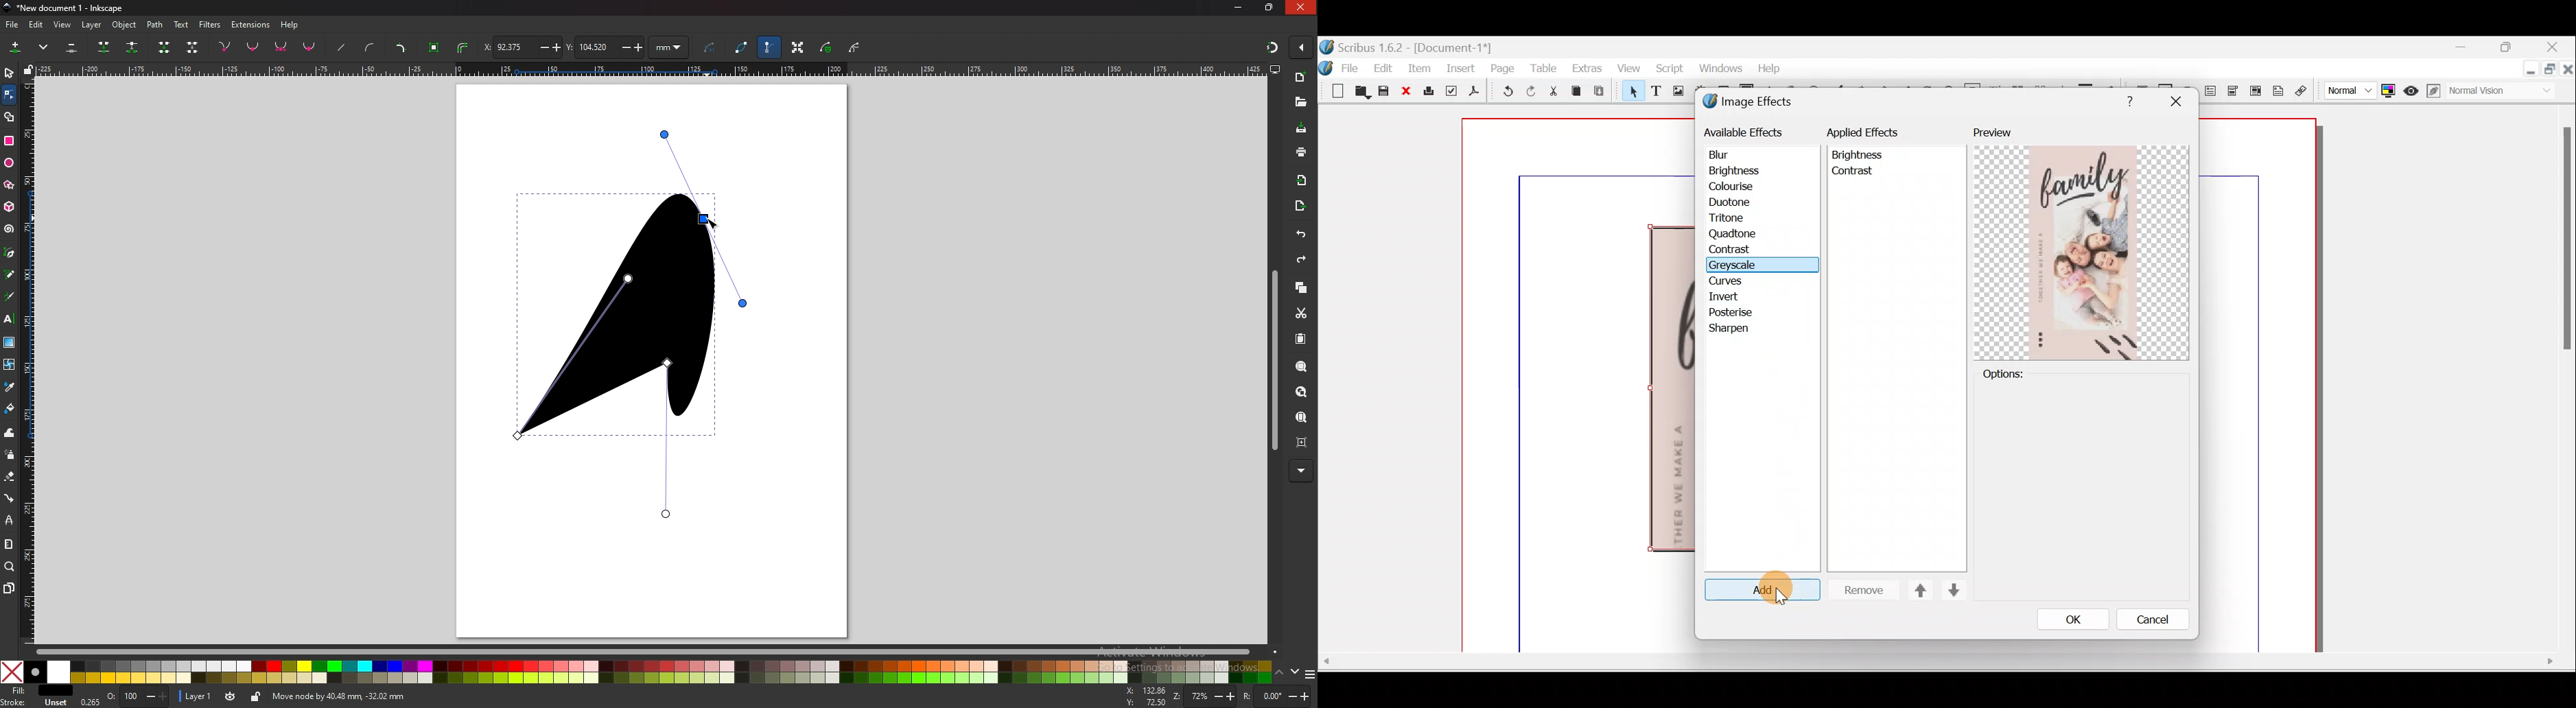 The width and height of the screenshot is (2576, 728). What do you see at coordinates (799, 48) in the screenshot?
I see `show transformation handle` at bounding box center [799, 48].